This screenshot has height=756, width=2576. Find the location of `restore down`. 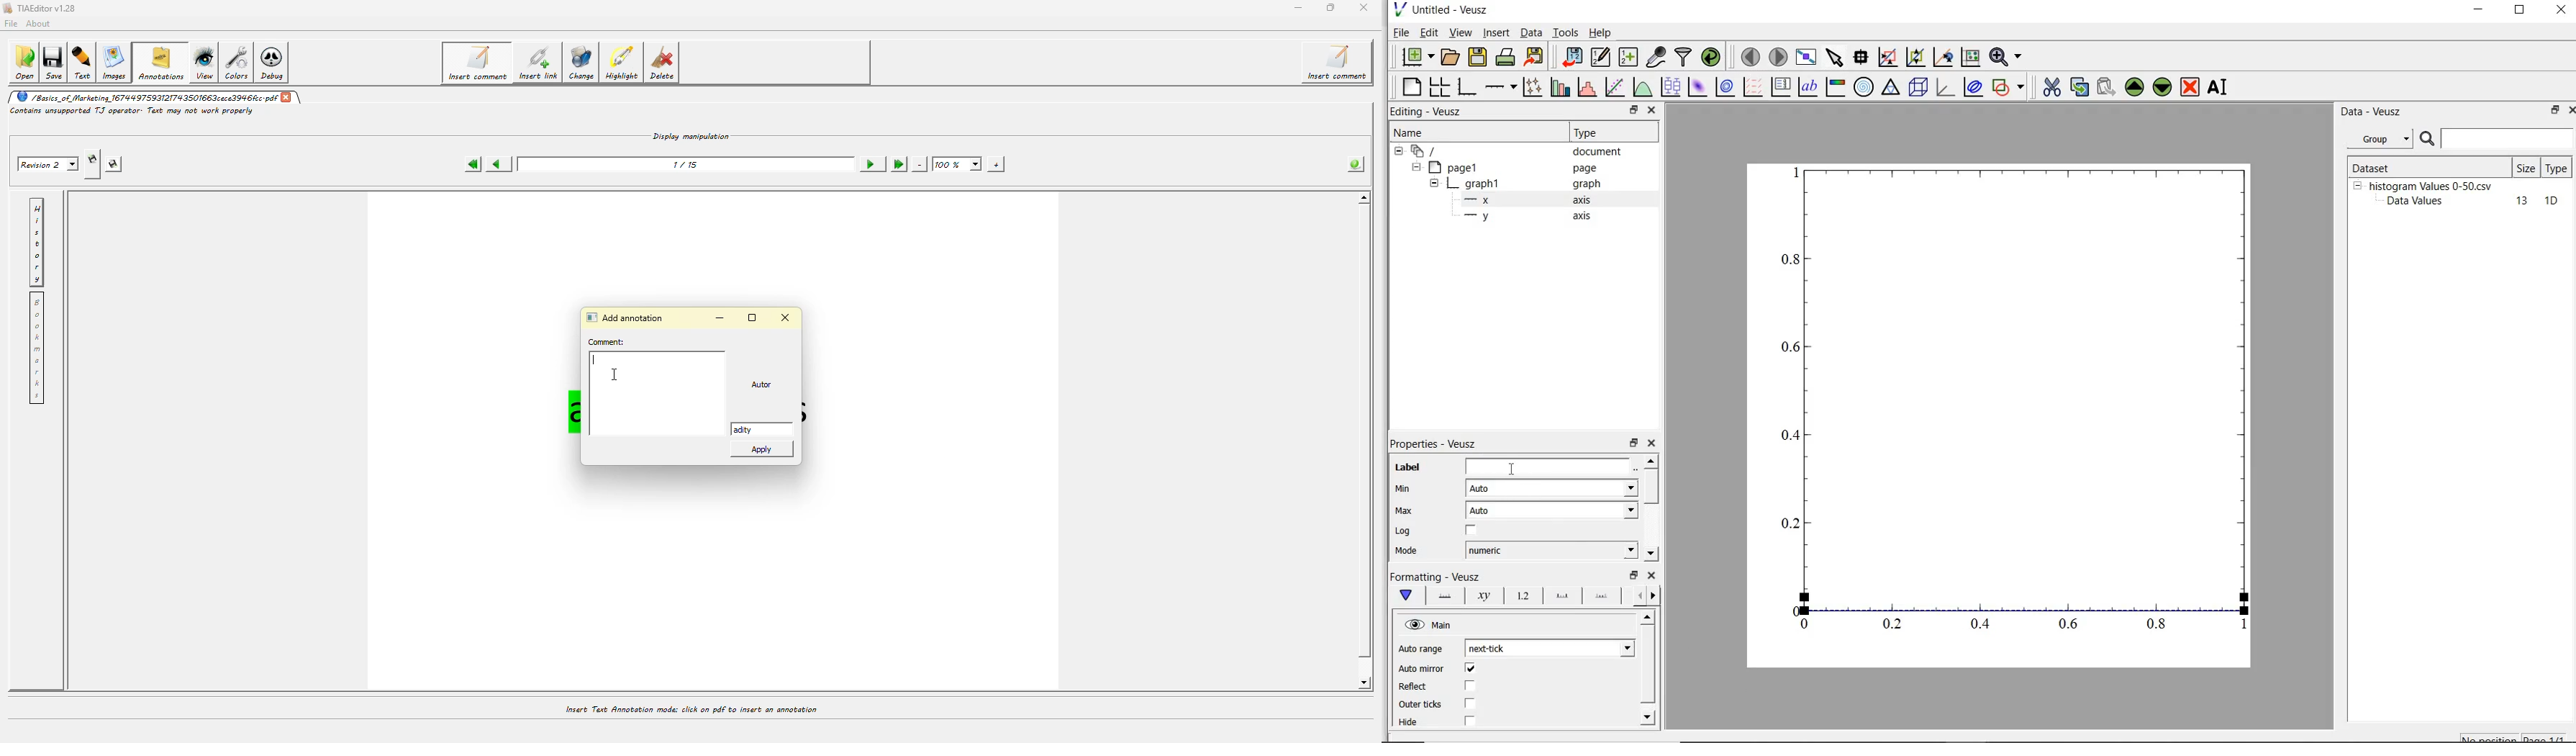

restore down is located at coordinates (2520, 11).